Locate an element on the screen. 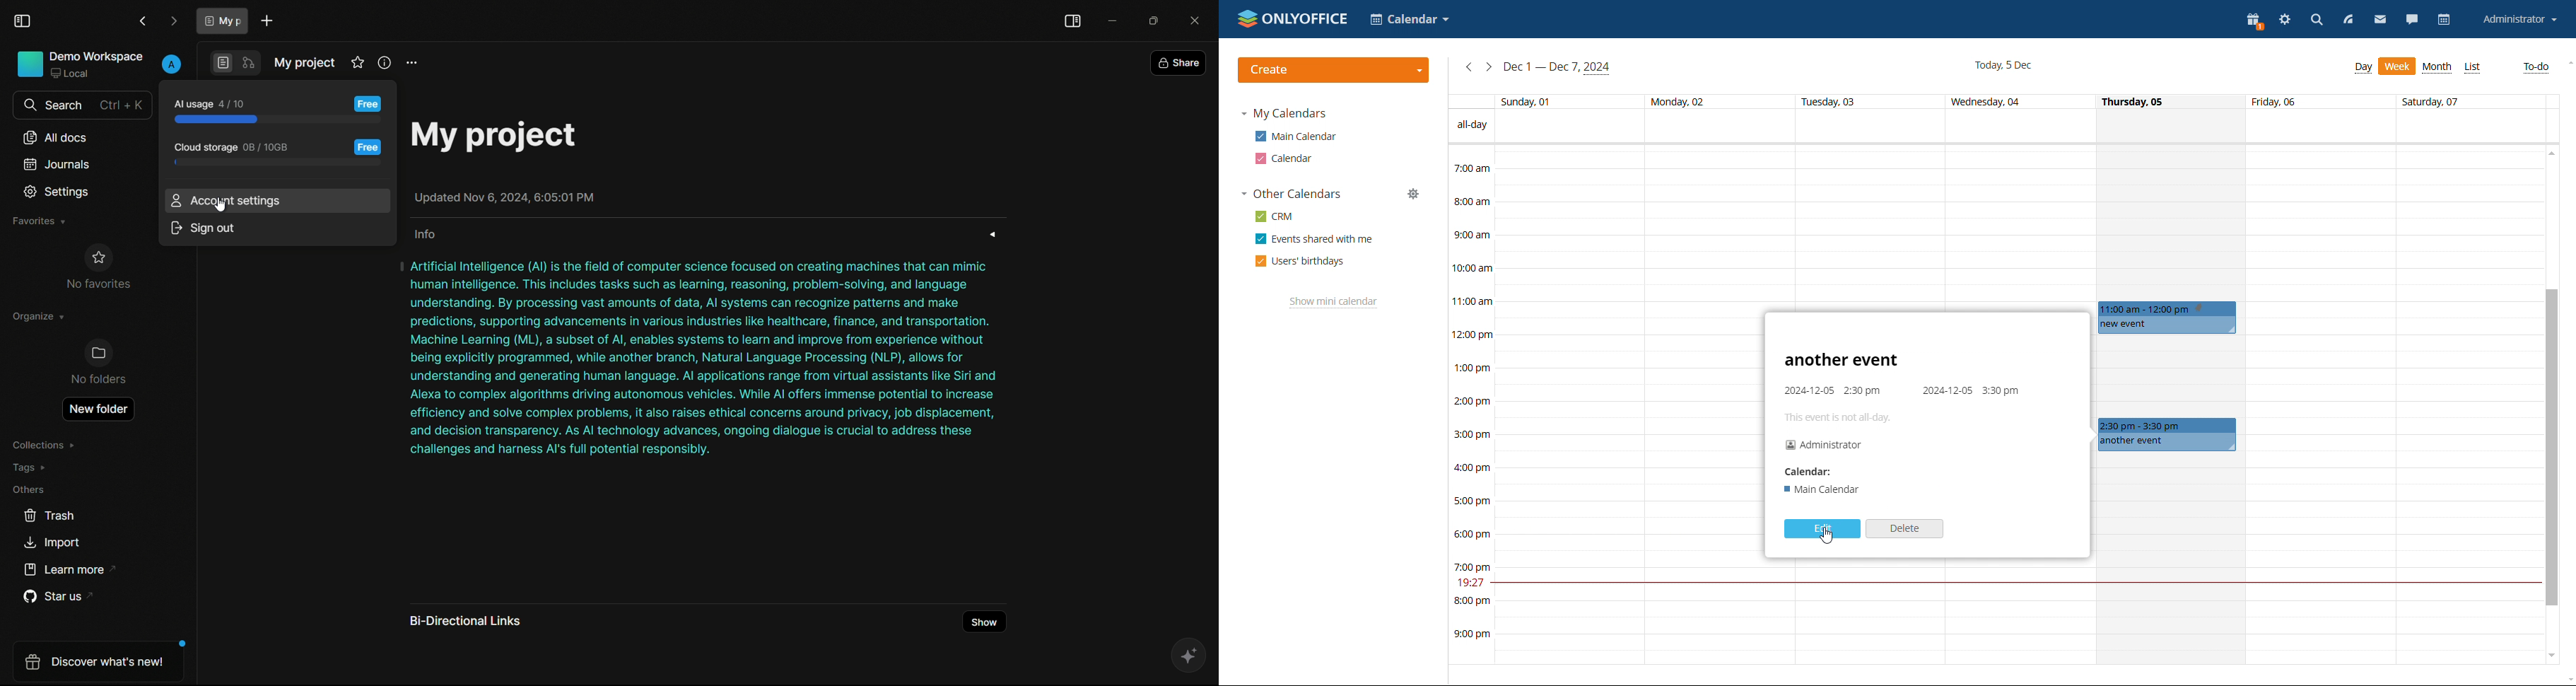 Image resolution: width=2576 pixels, height=700 pixels. 10:00 am is located at coordinates (1469, 268).